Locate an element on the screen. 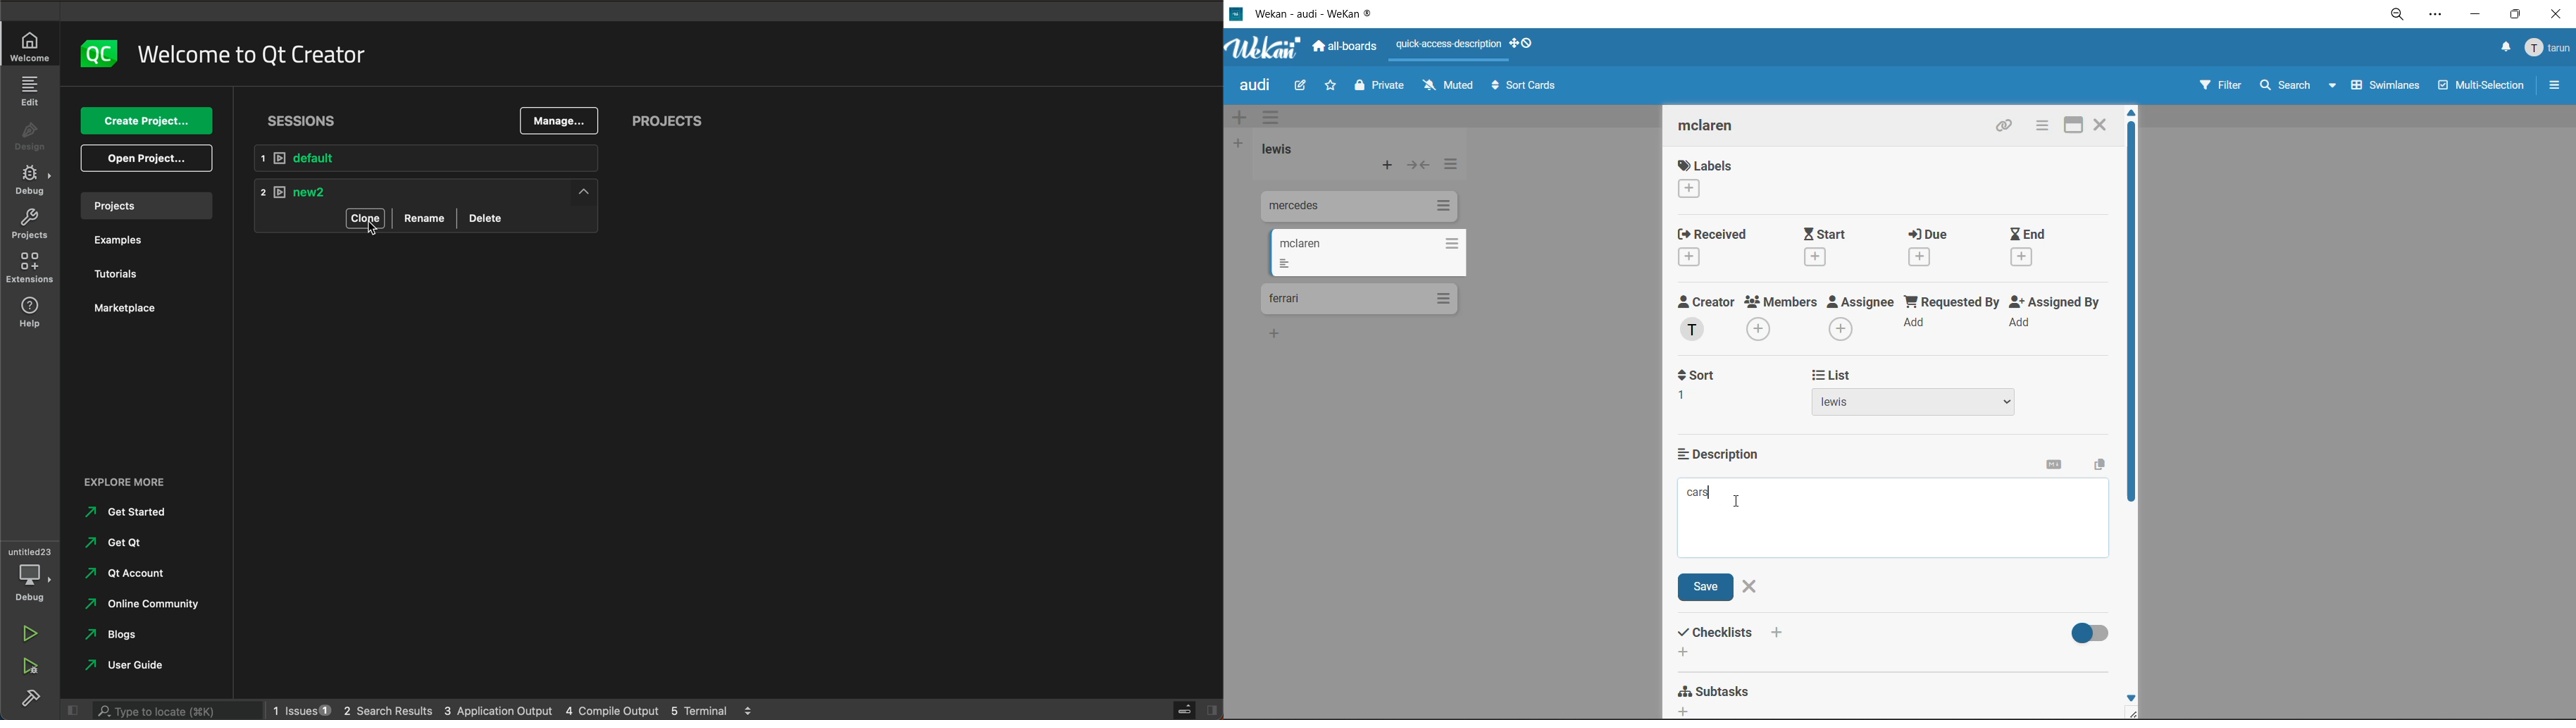 The image size is (2576, 728). examples is located at coordinates (112, 241).